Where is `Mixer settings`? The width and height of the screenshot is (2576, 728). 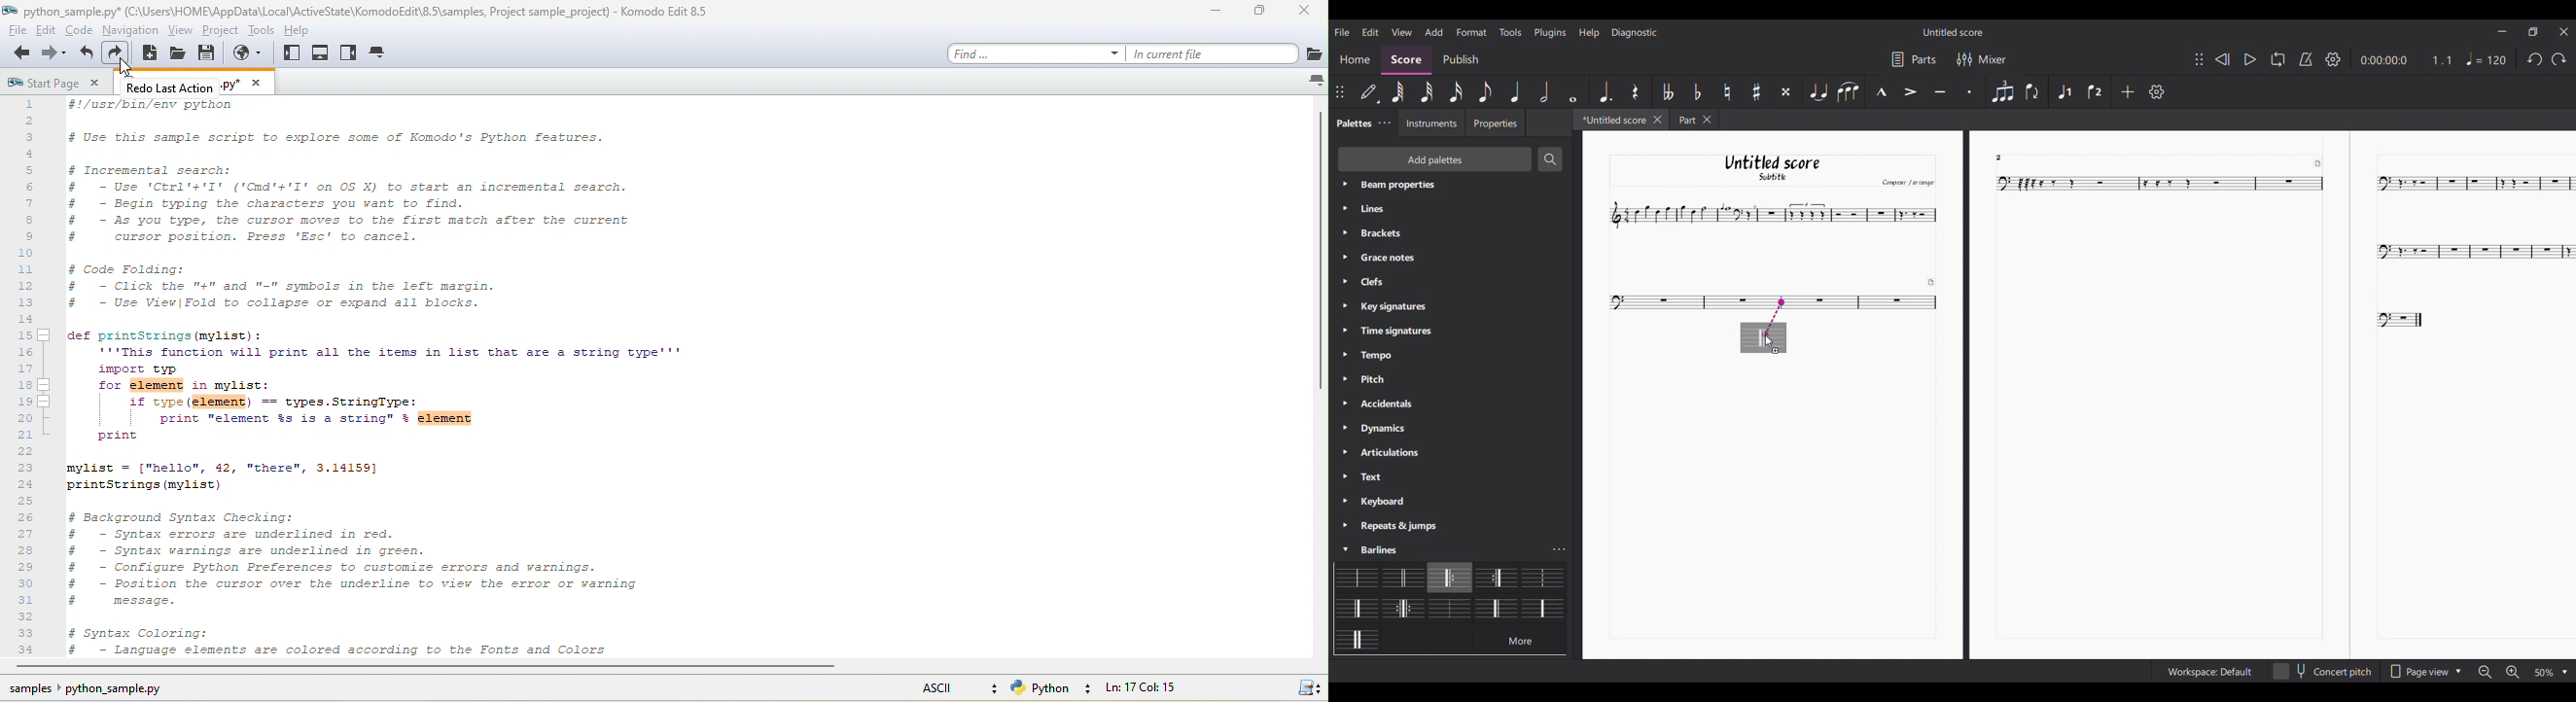 Mixer settings is located at coordinates (1982, 60).